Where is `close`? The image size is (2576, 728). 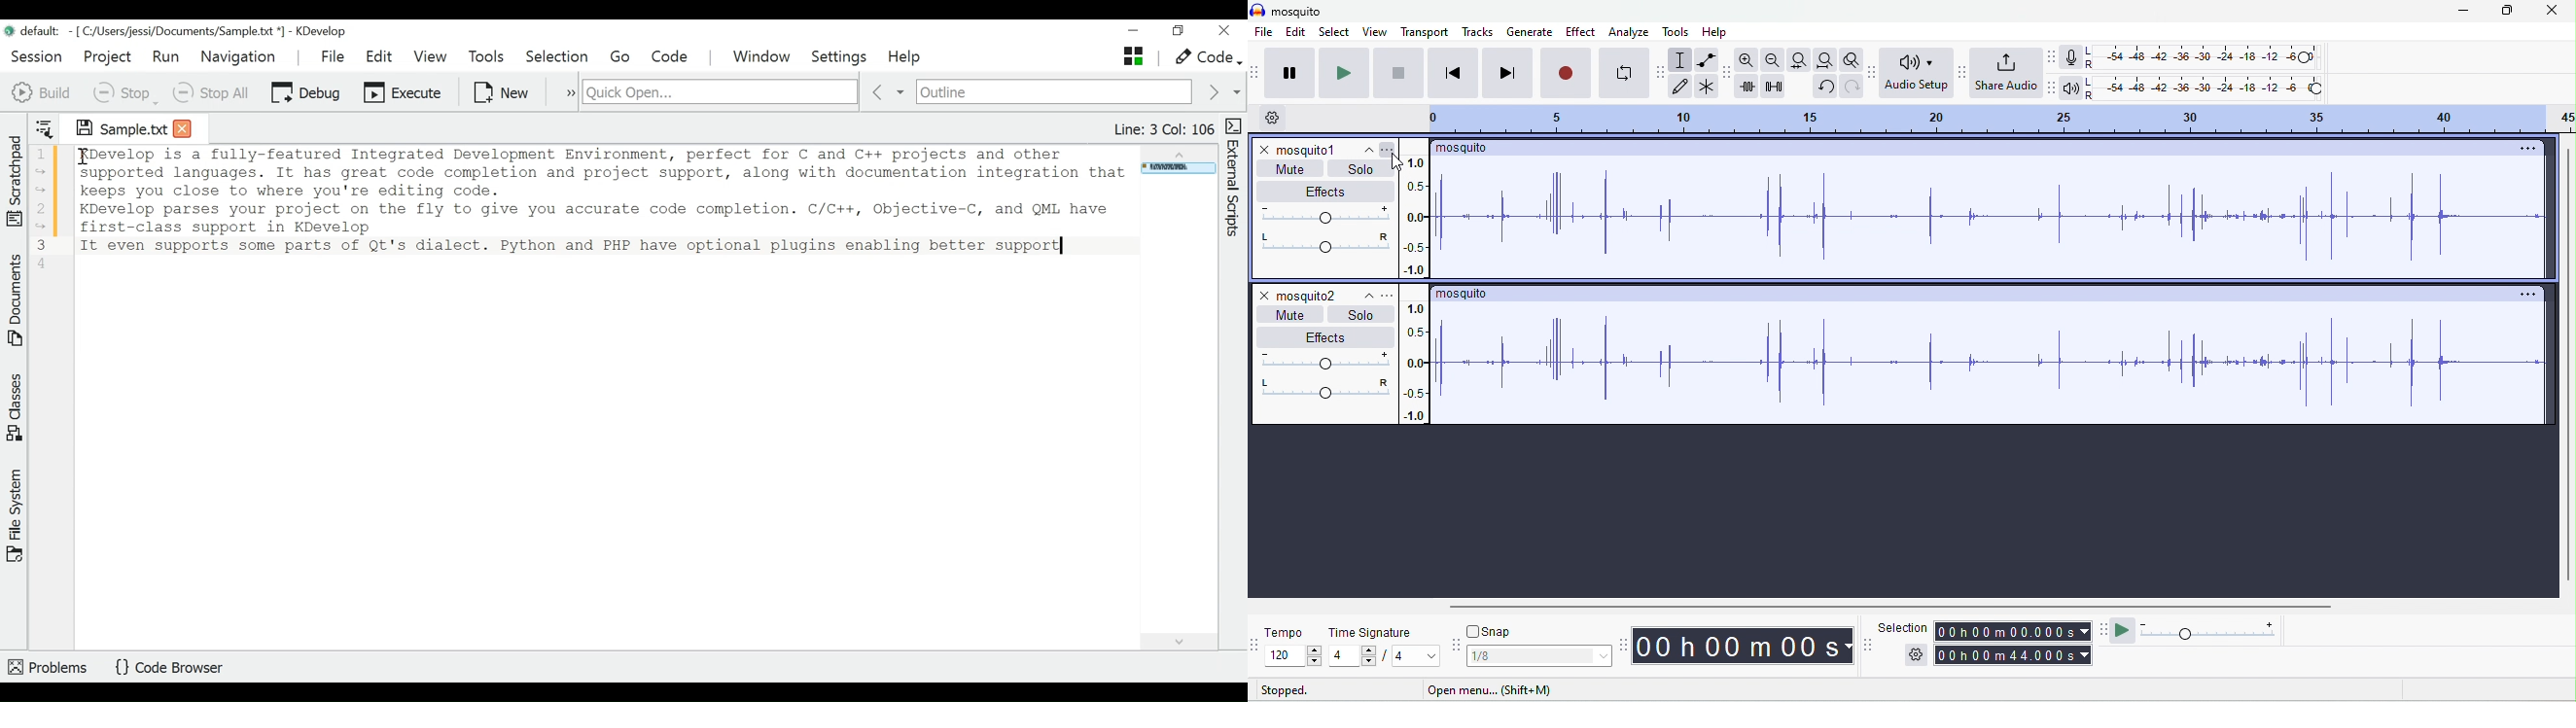 close is located at coordinates (2551, 10).